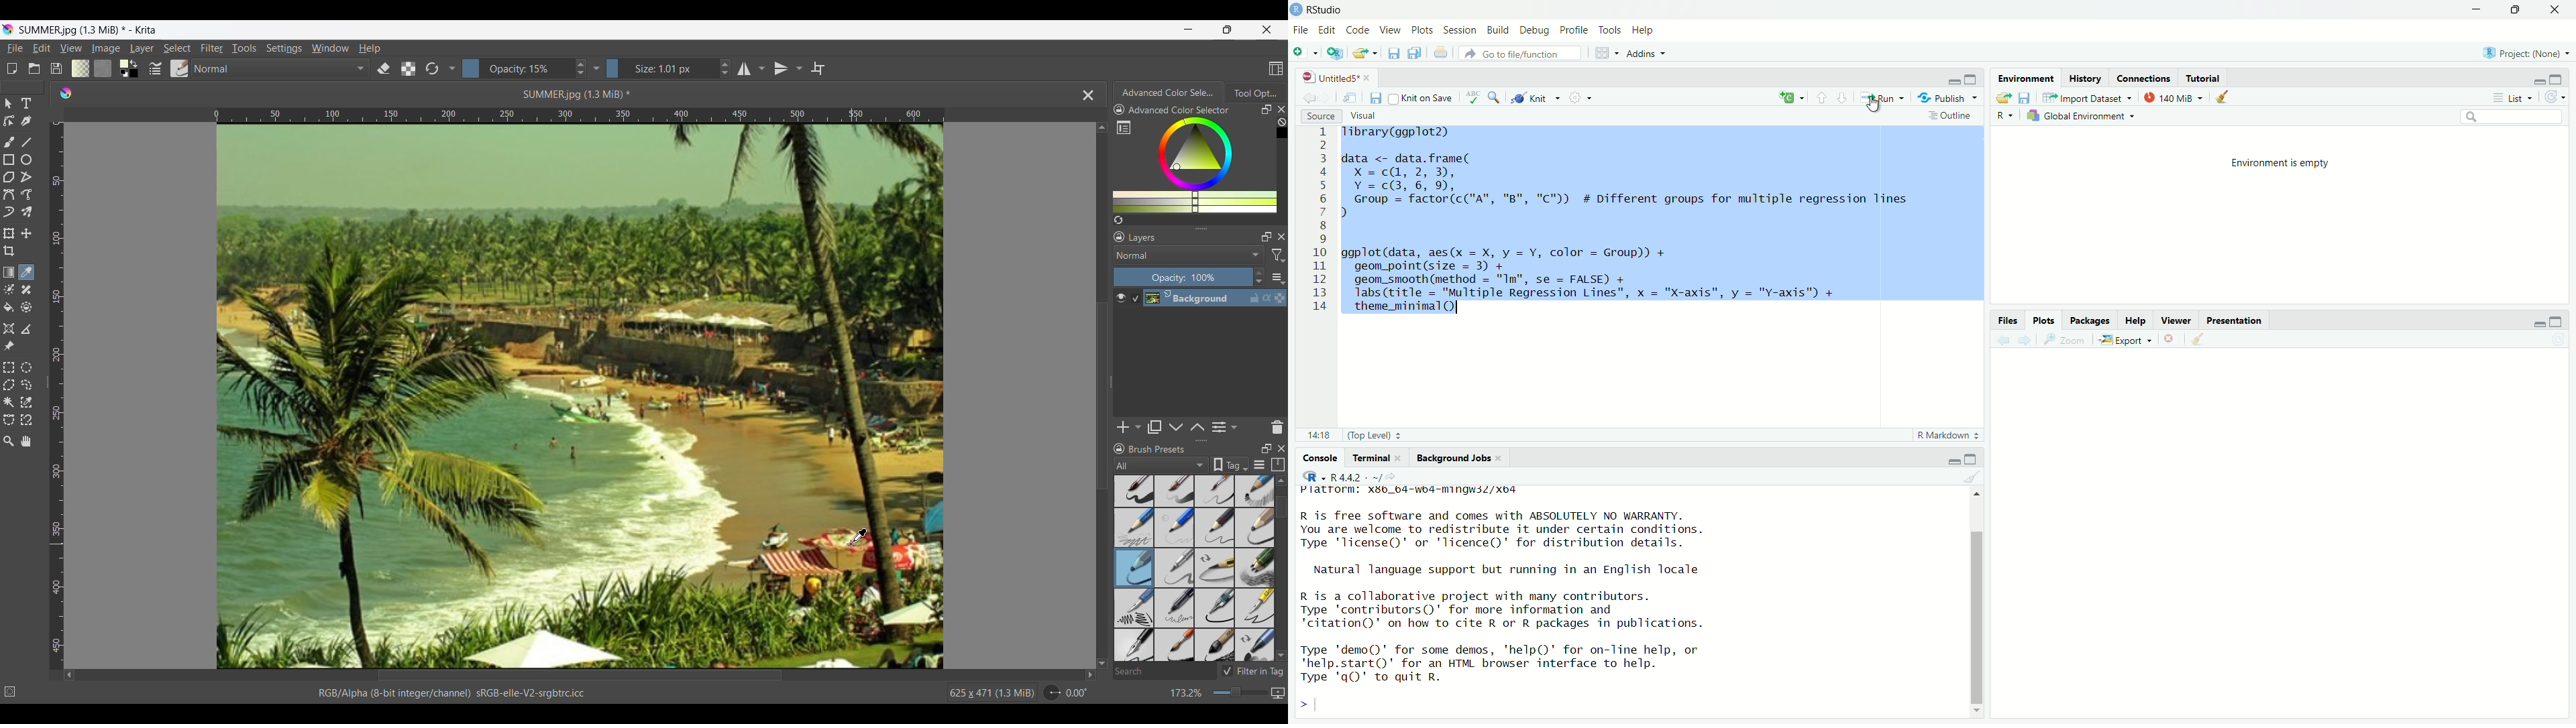 Image resolution: width=2576 pixels, height=728 pixels. Describe the element at coordinates (1422, 31) in the screenshot. I see `Plots` at that location.